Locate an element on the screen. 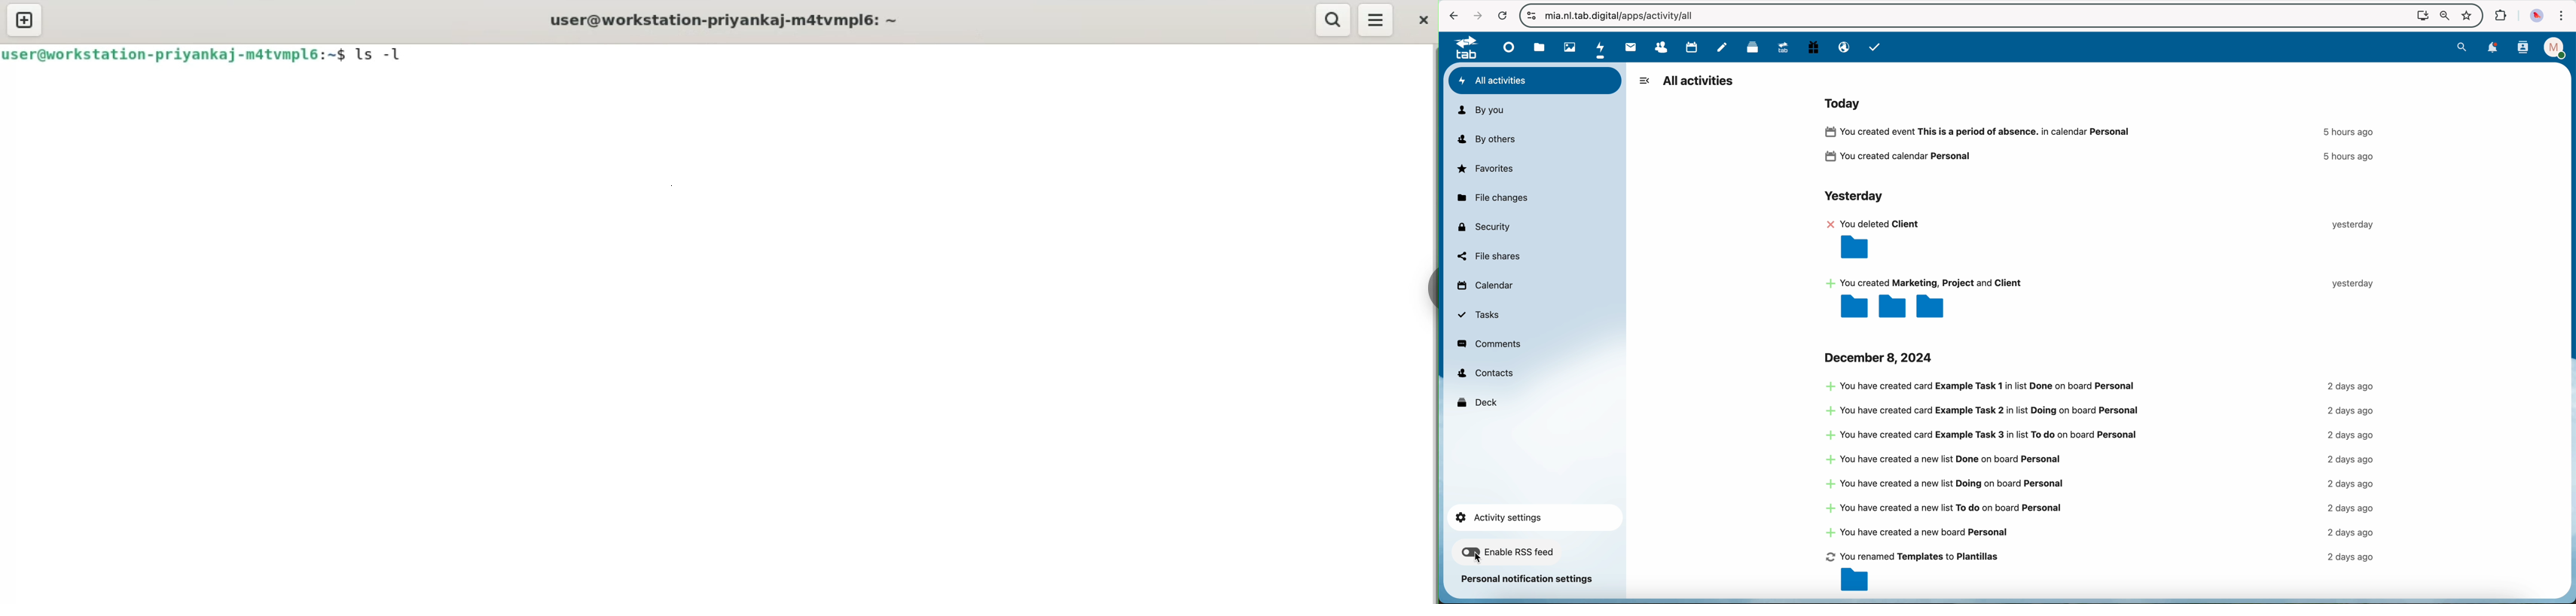 This screenshot has height=616, width=2576. zoom out is located at coordinates (2444, 17).